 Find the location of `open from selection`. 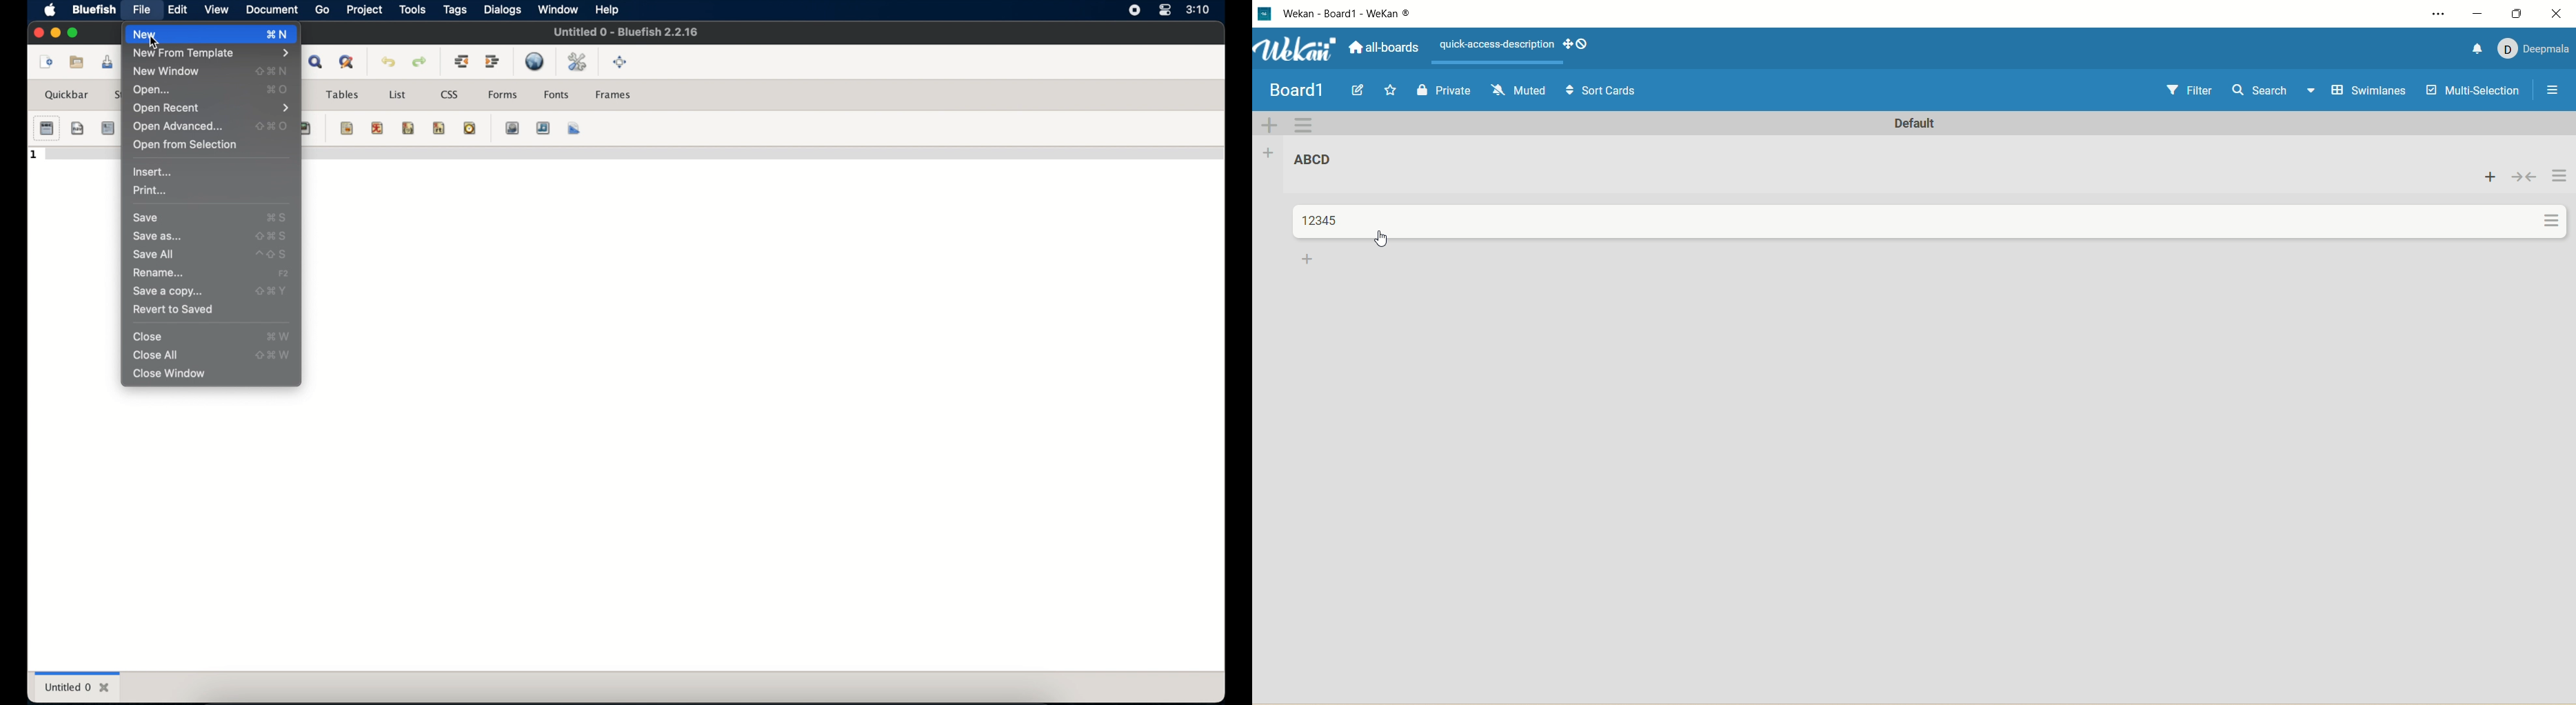

open from selection is located at coordinates (185, 145).